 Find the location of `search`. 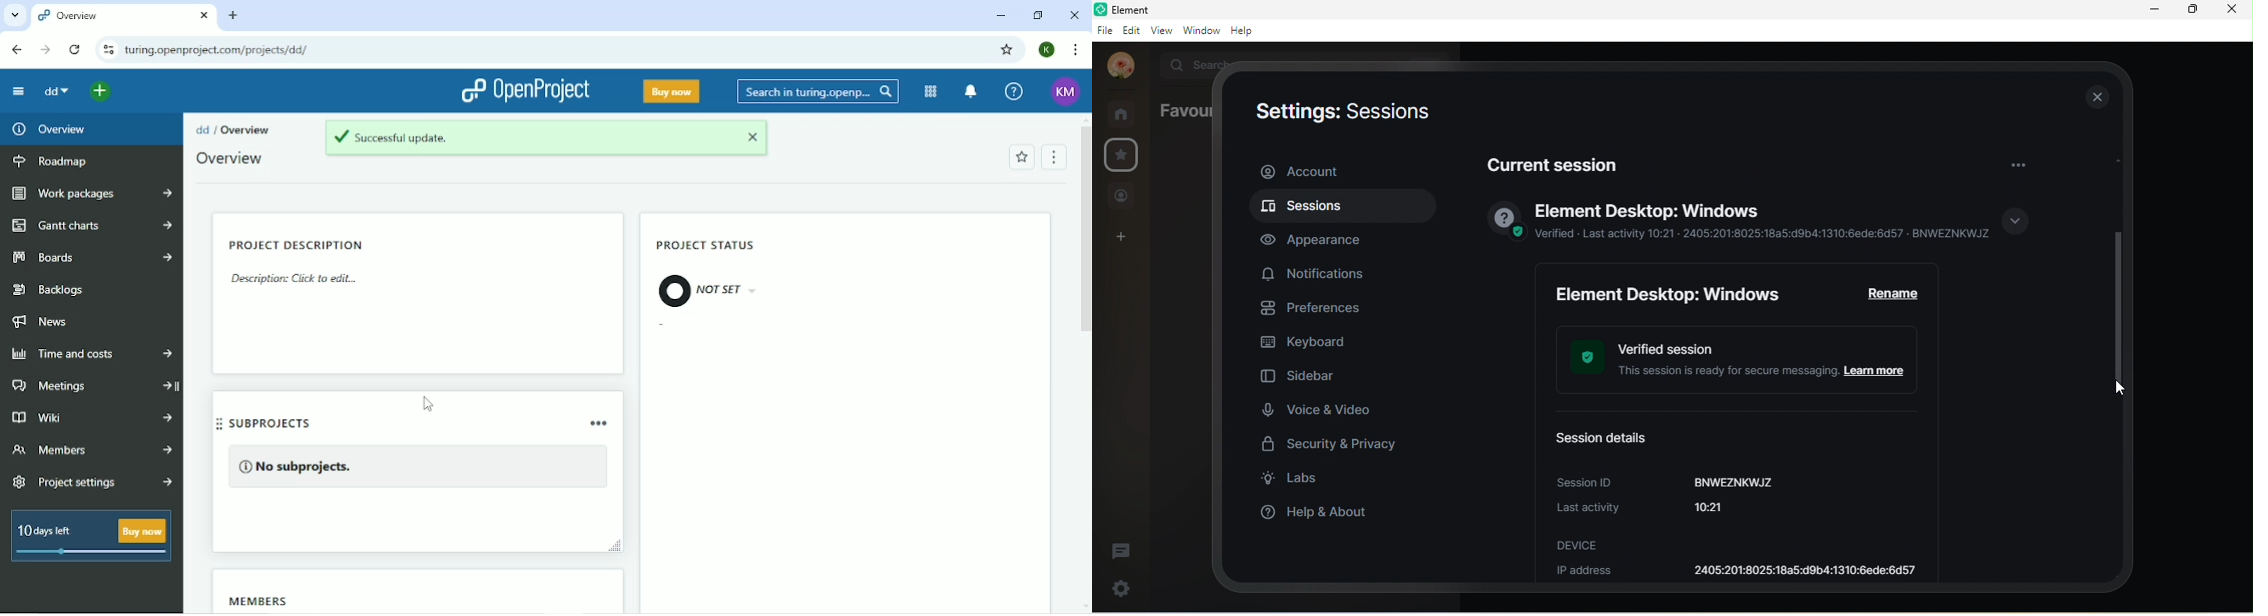

search is located at coordinates (1193, 63).